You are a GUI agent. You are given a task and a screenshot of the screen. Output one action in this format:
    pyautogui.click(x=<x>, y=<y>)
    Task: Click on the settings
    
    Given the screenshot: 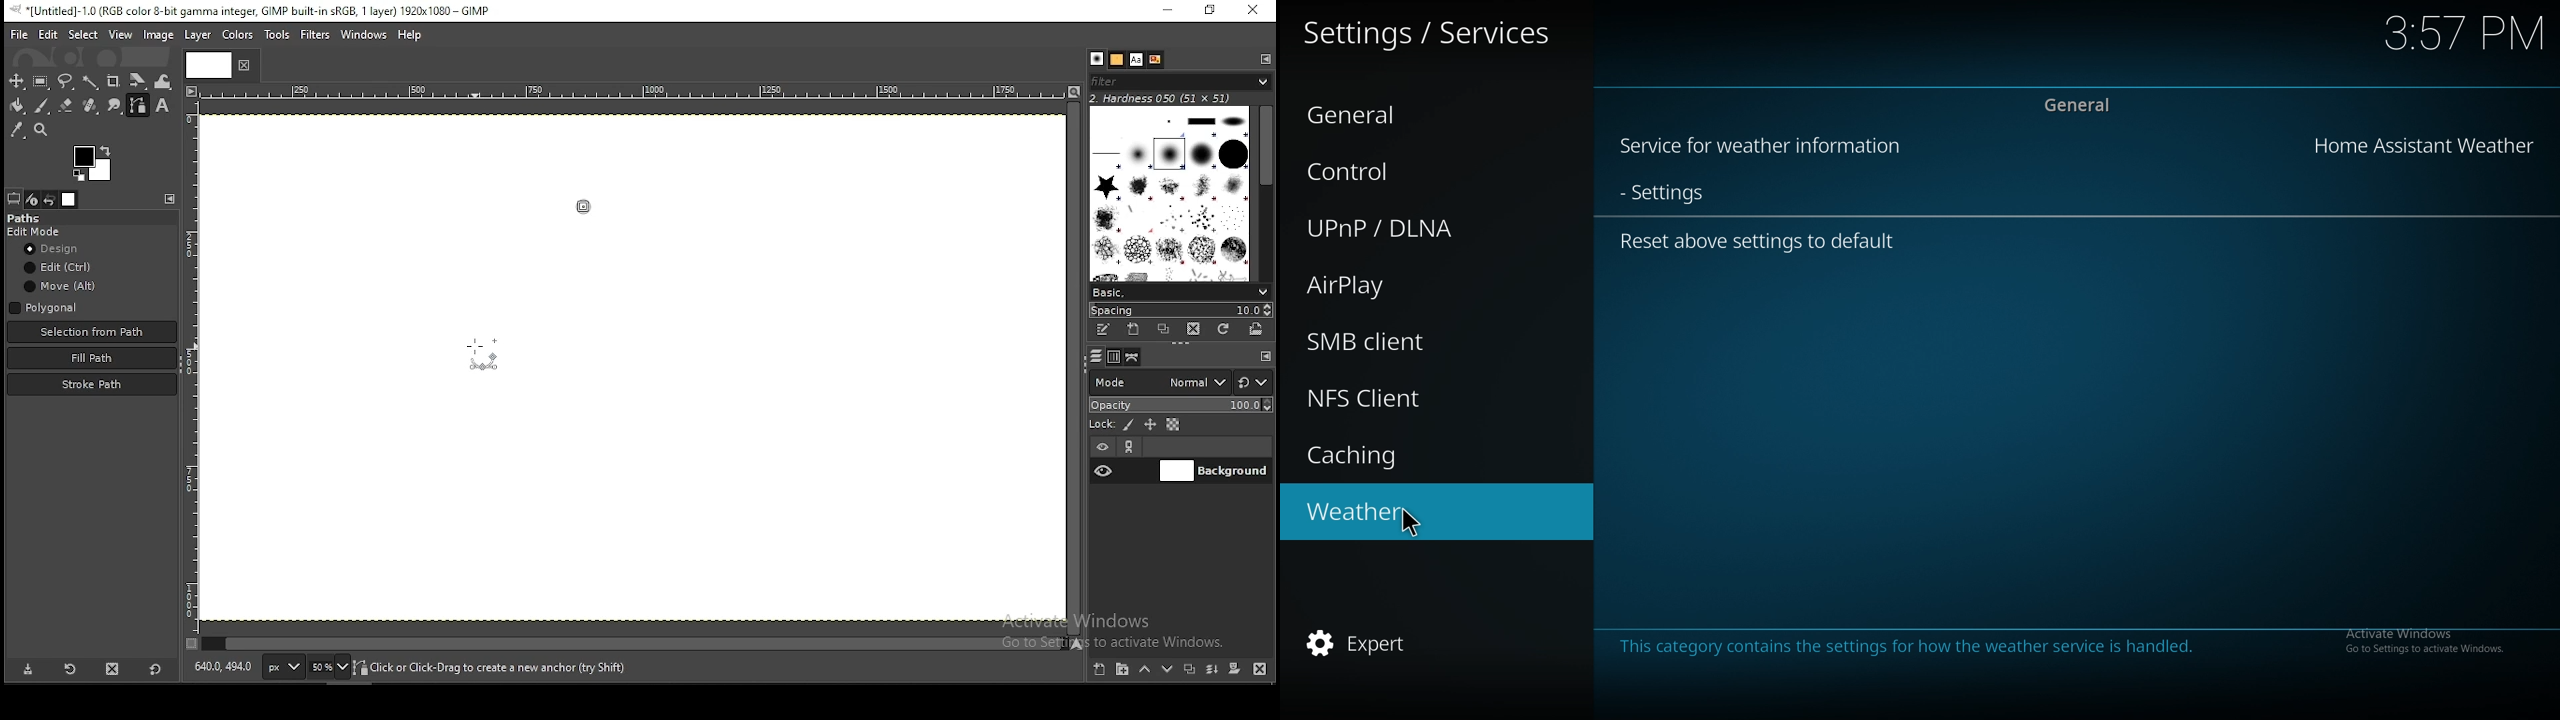 What is the action you would take?
    pyautogui.click(x=1670, y=194)
    